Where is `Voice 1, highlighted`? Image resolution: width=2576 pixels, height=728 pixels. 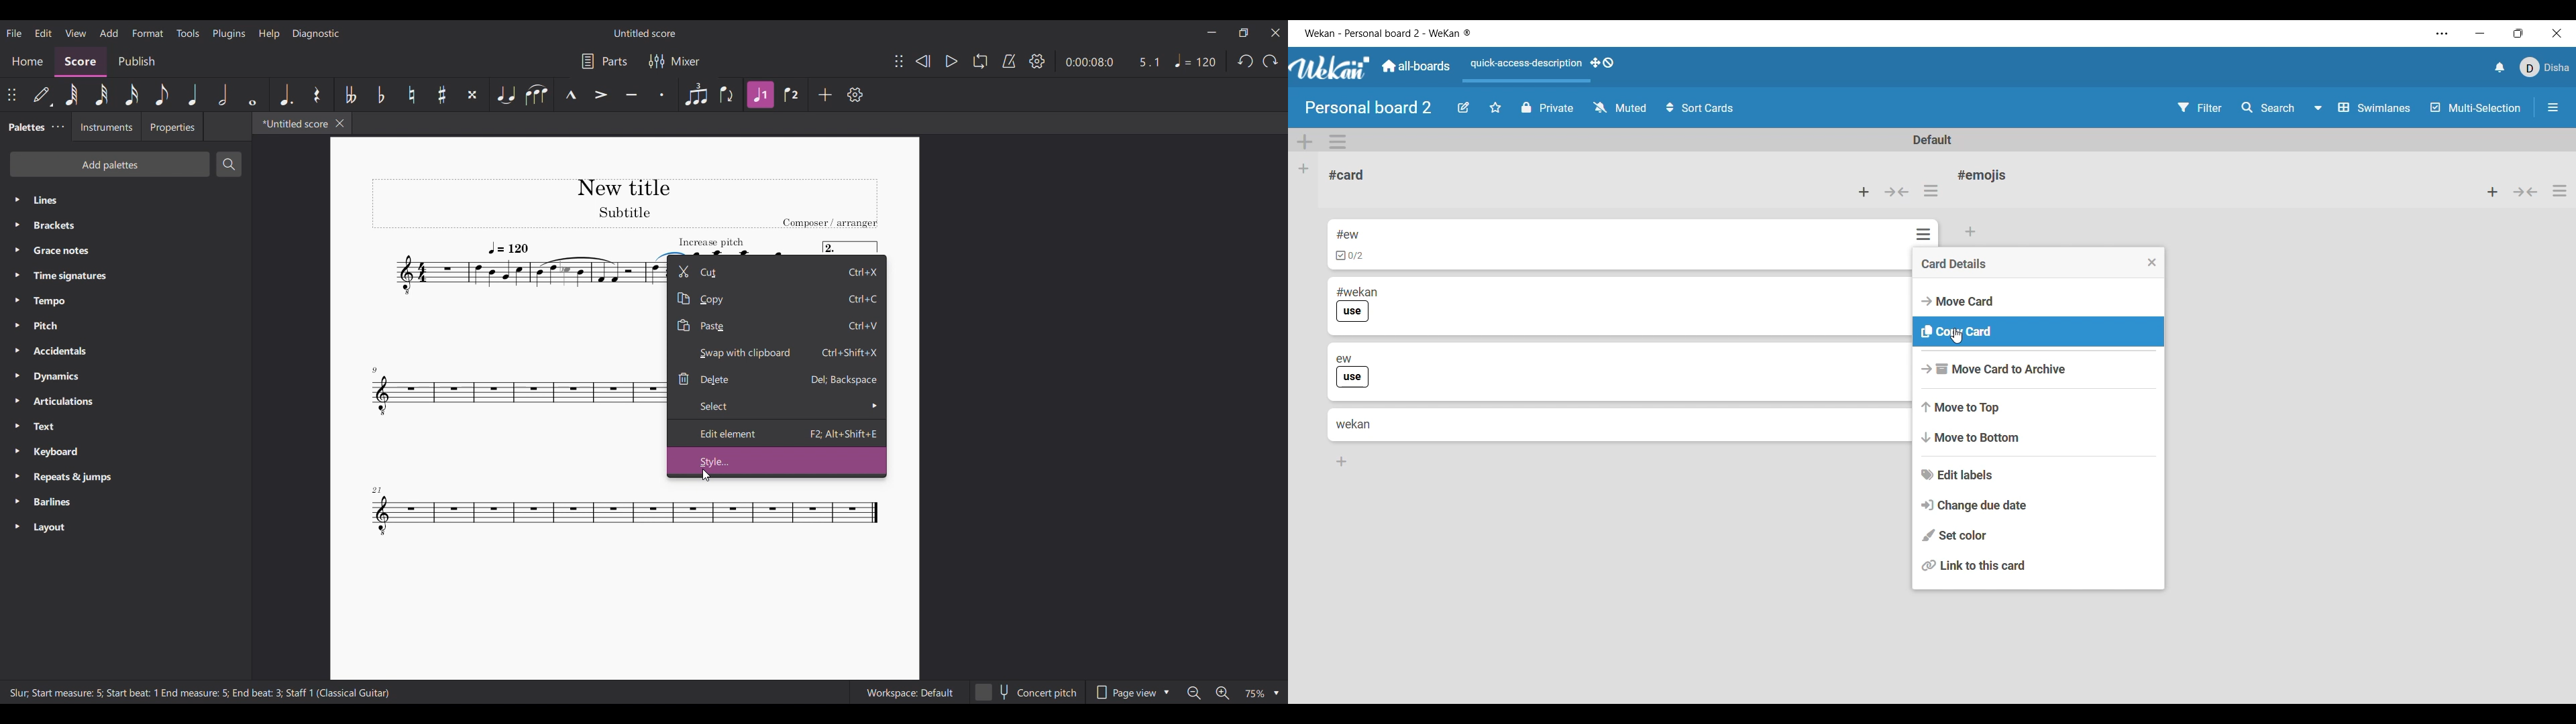 Voice 1, highlighted is located at coordinates (761, 95).